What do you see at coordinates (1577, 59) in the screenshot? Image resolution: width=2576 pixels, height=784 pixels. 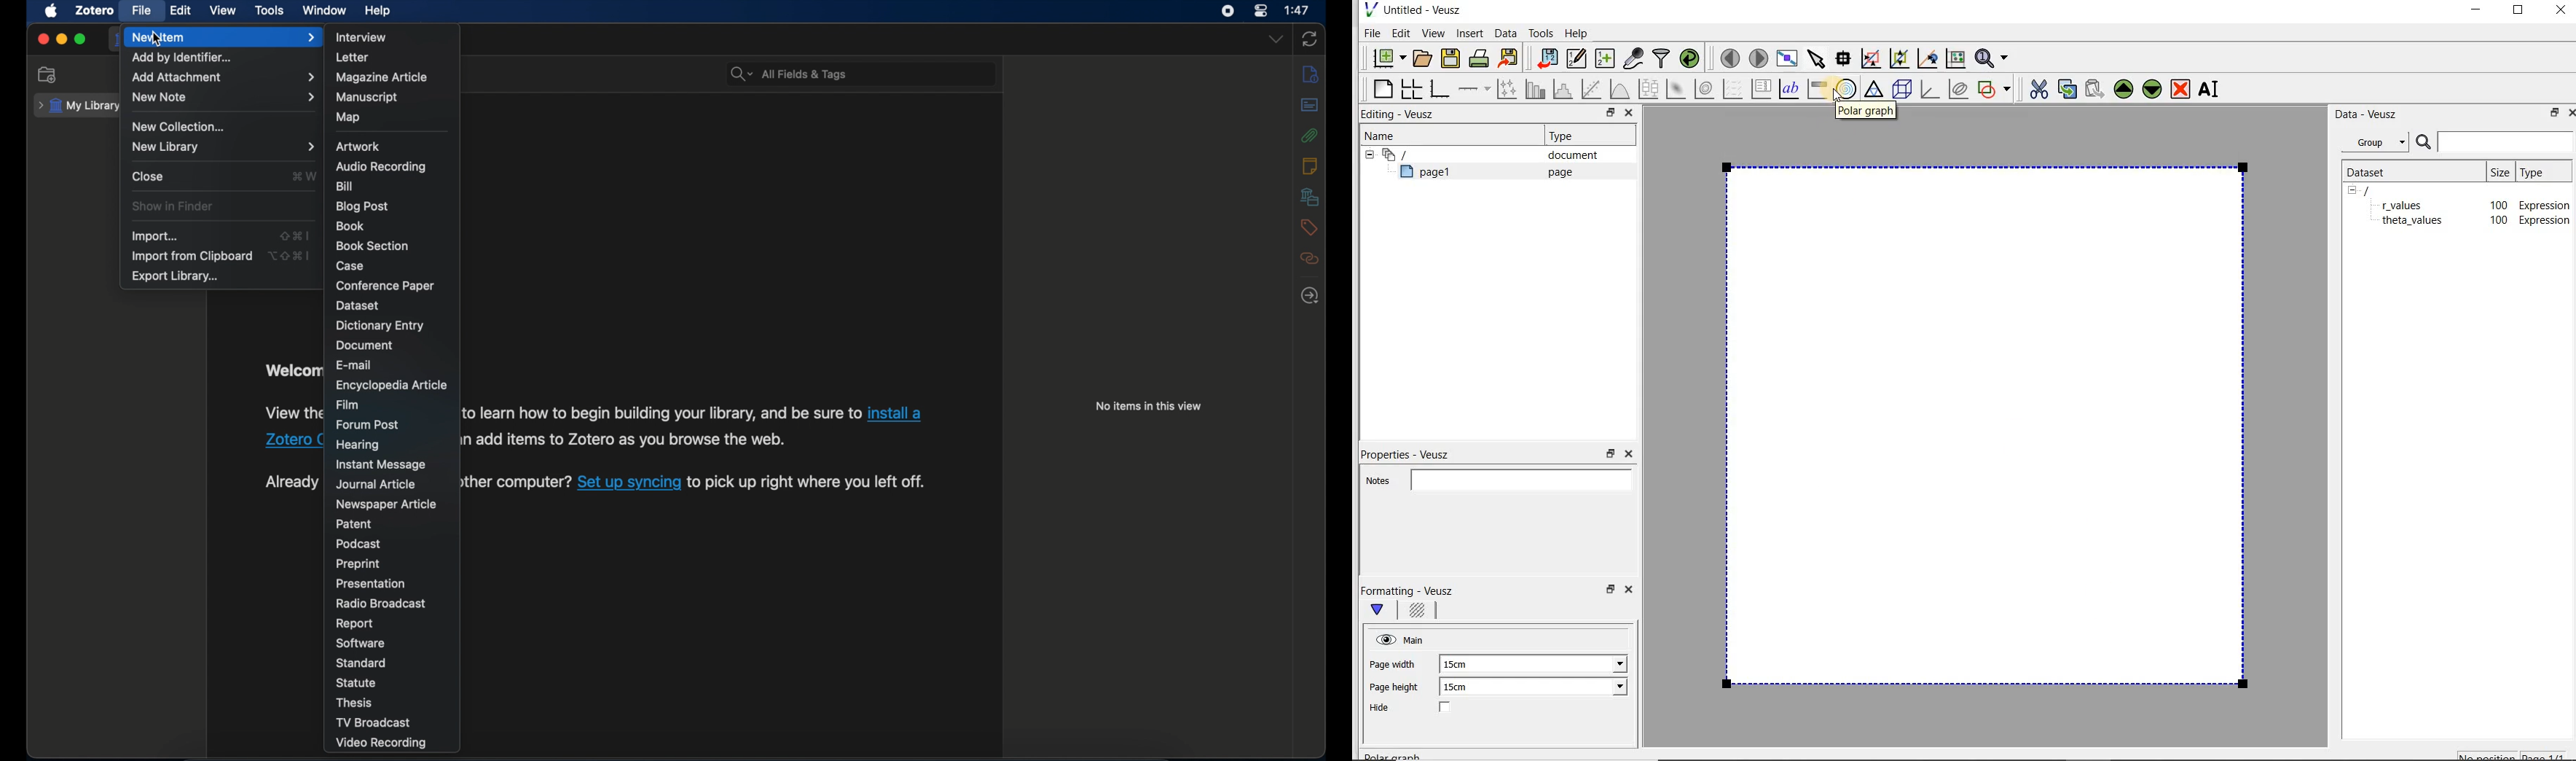 I see `Edit and enter new datasets` at bounding box center [1577, 59].